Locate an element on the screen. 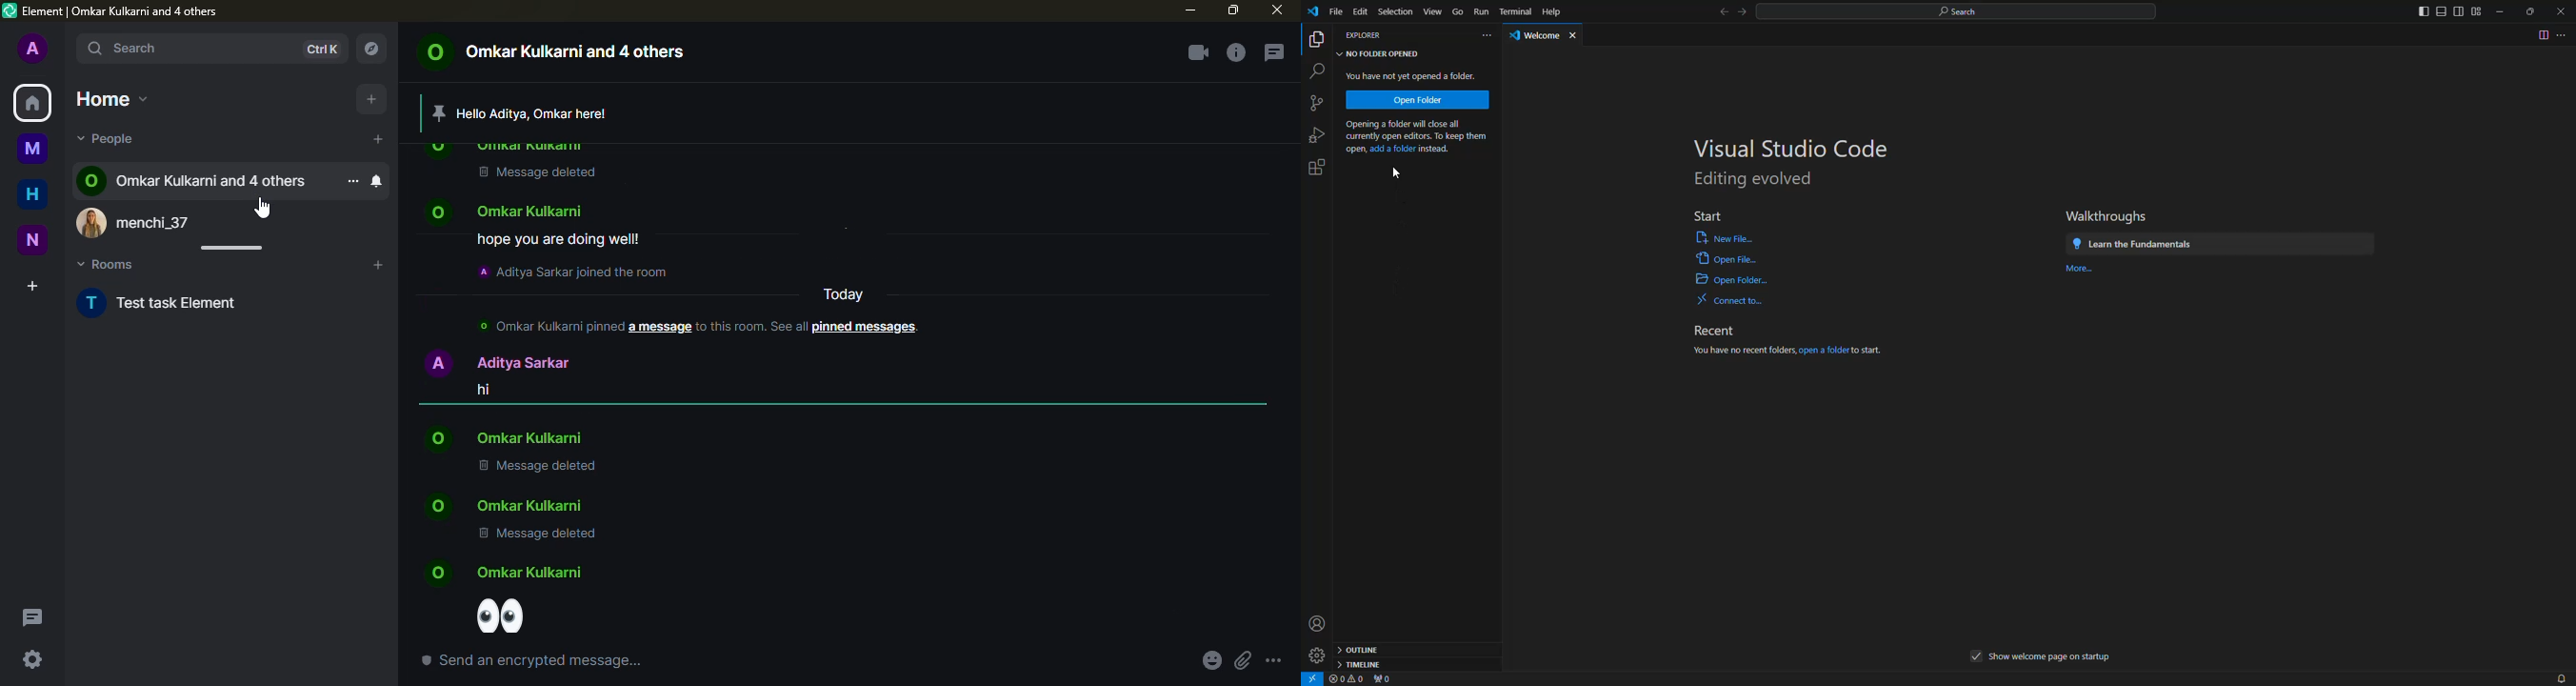  explorer is located at coordinates (1318, 39).